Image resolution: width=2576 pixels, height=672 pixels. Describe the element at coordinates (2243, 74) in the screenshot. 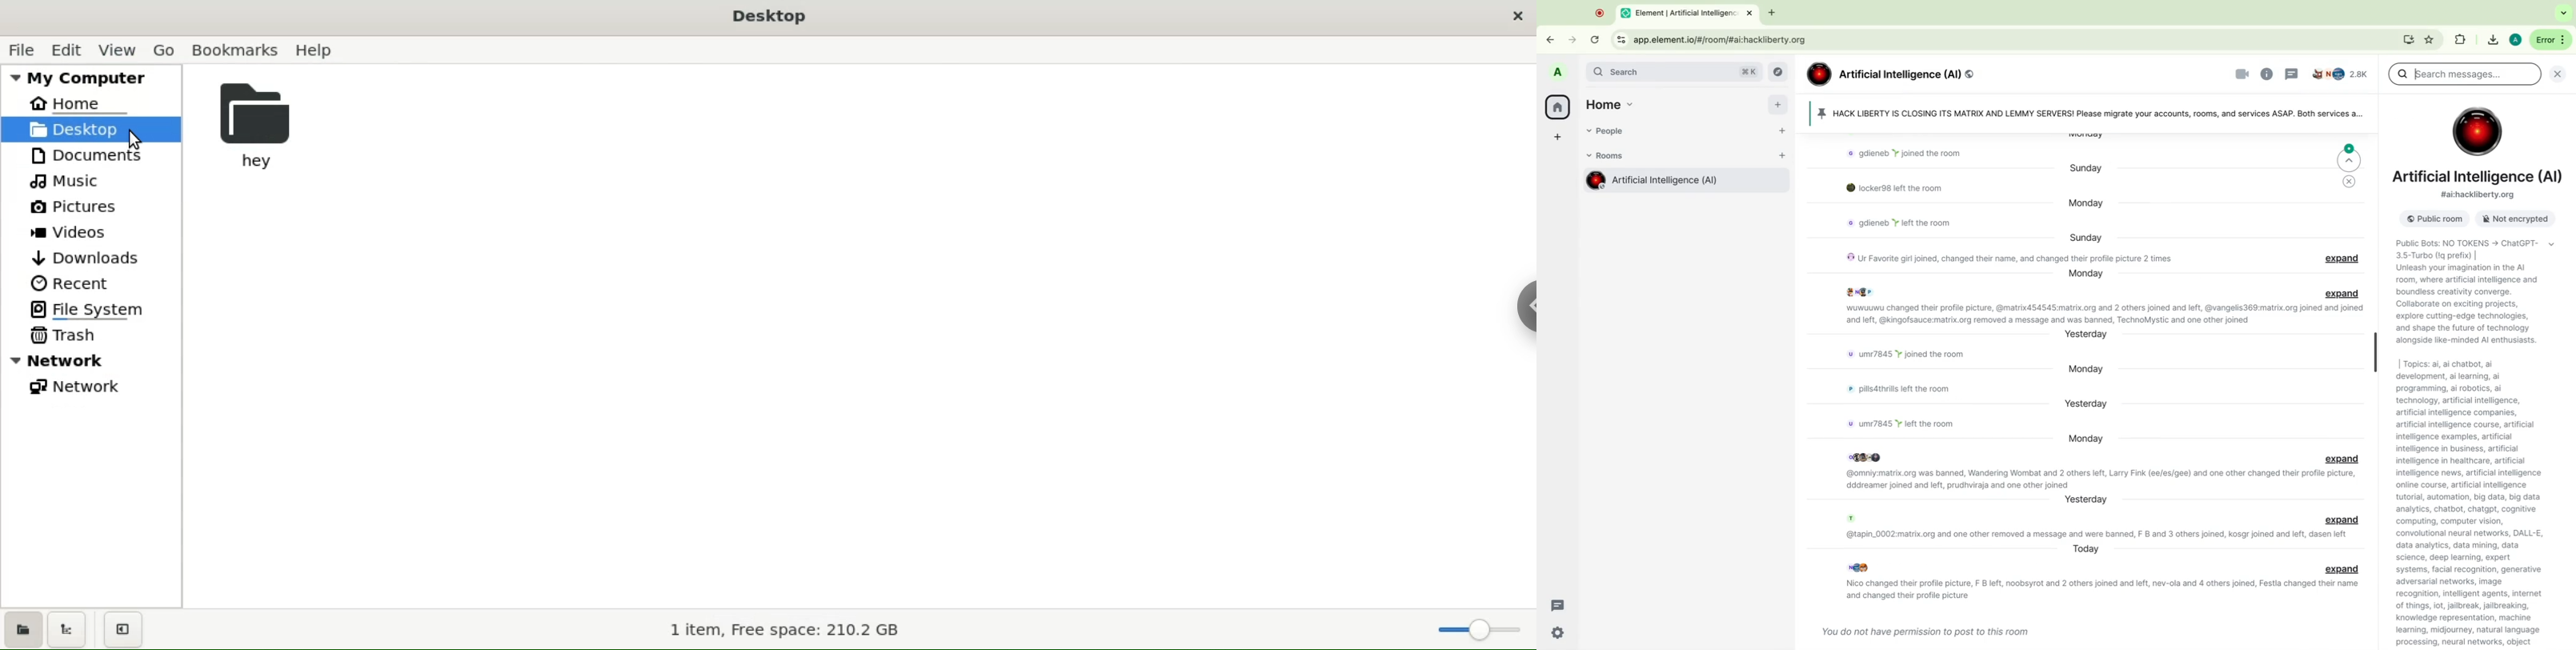

I see `video` at that location.